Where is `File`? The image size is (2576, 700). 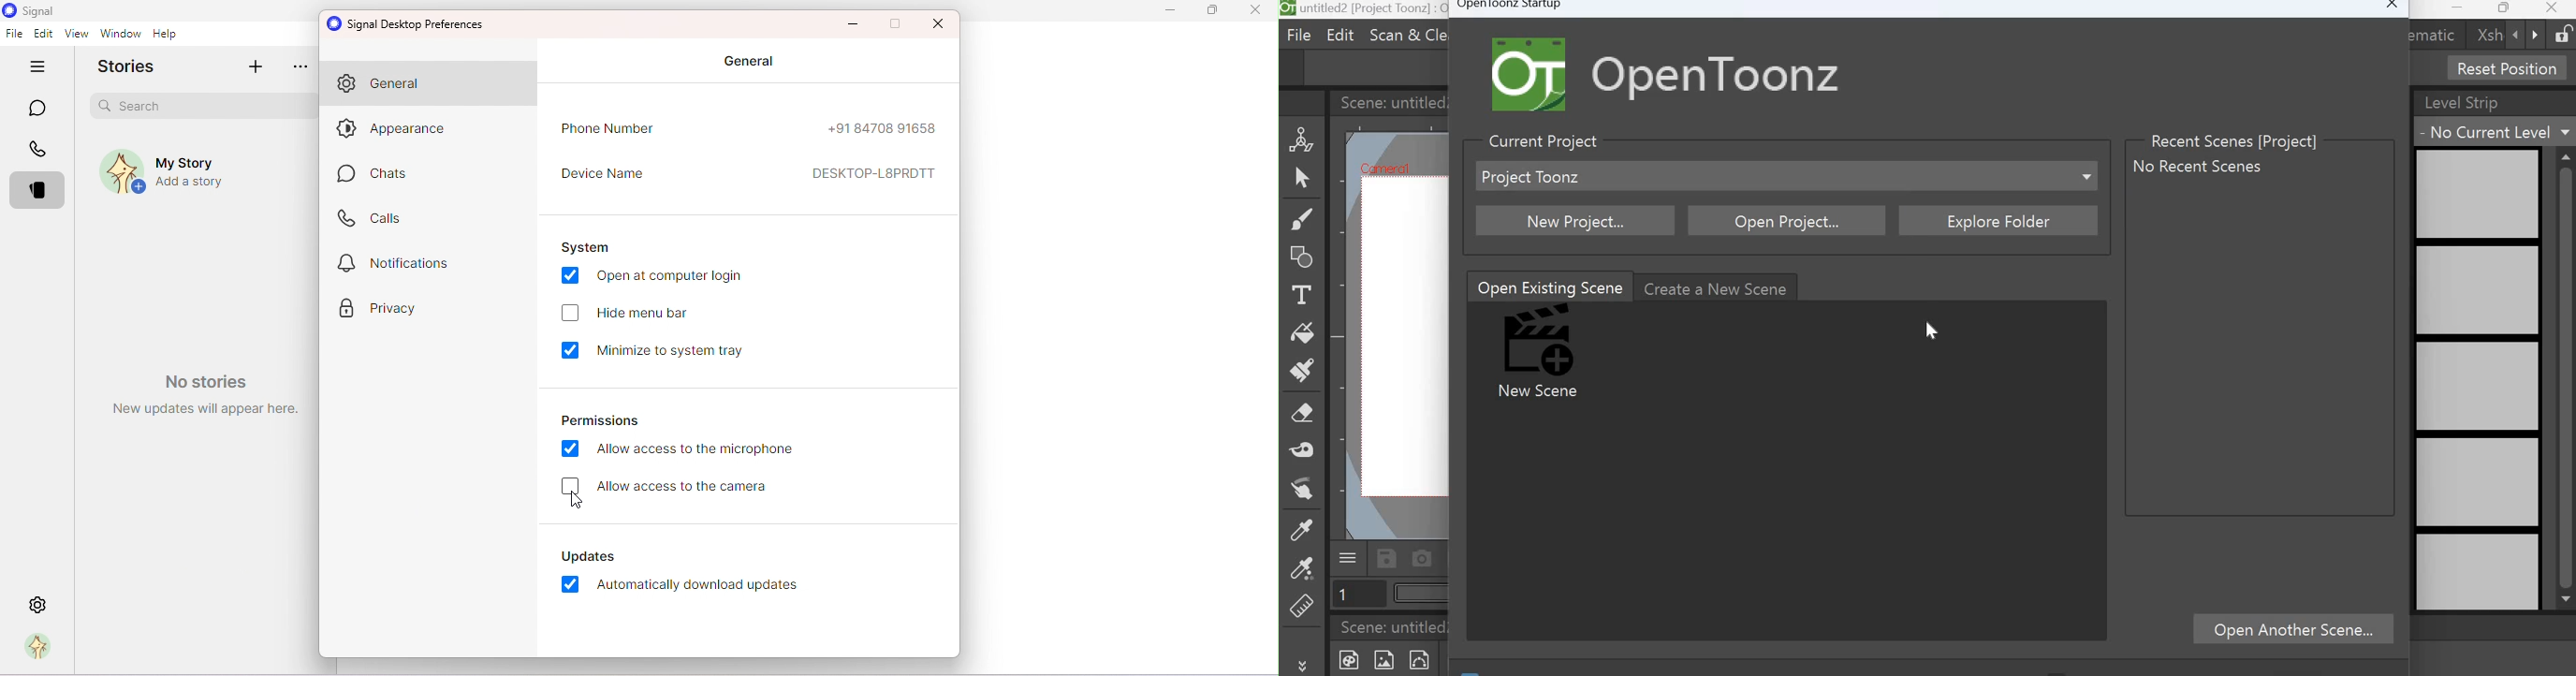
File is located at coordinates (16, 36).